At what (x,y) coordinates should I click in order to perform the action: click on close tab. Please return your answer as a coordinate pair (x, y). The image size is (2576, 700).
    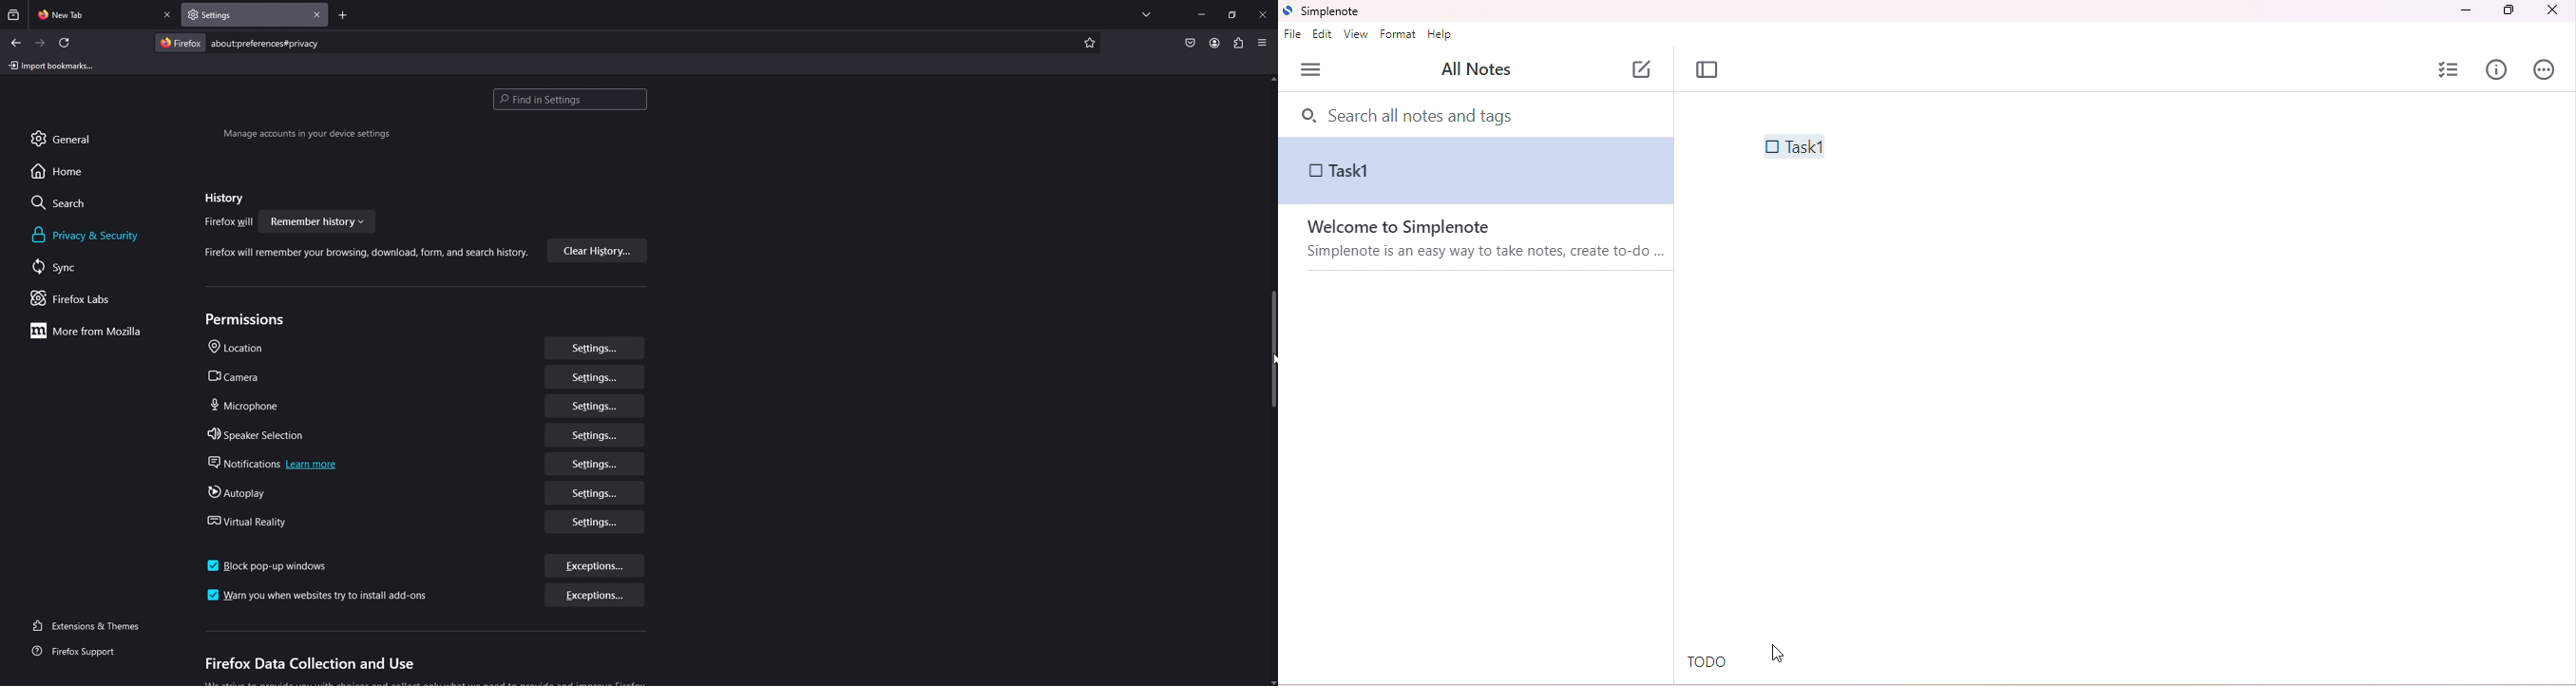
    Looking at the image, I should click on (169, 15).